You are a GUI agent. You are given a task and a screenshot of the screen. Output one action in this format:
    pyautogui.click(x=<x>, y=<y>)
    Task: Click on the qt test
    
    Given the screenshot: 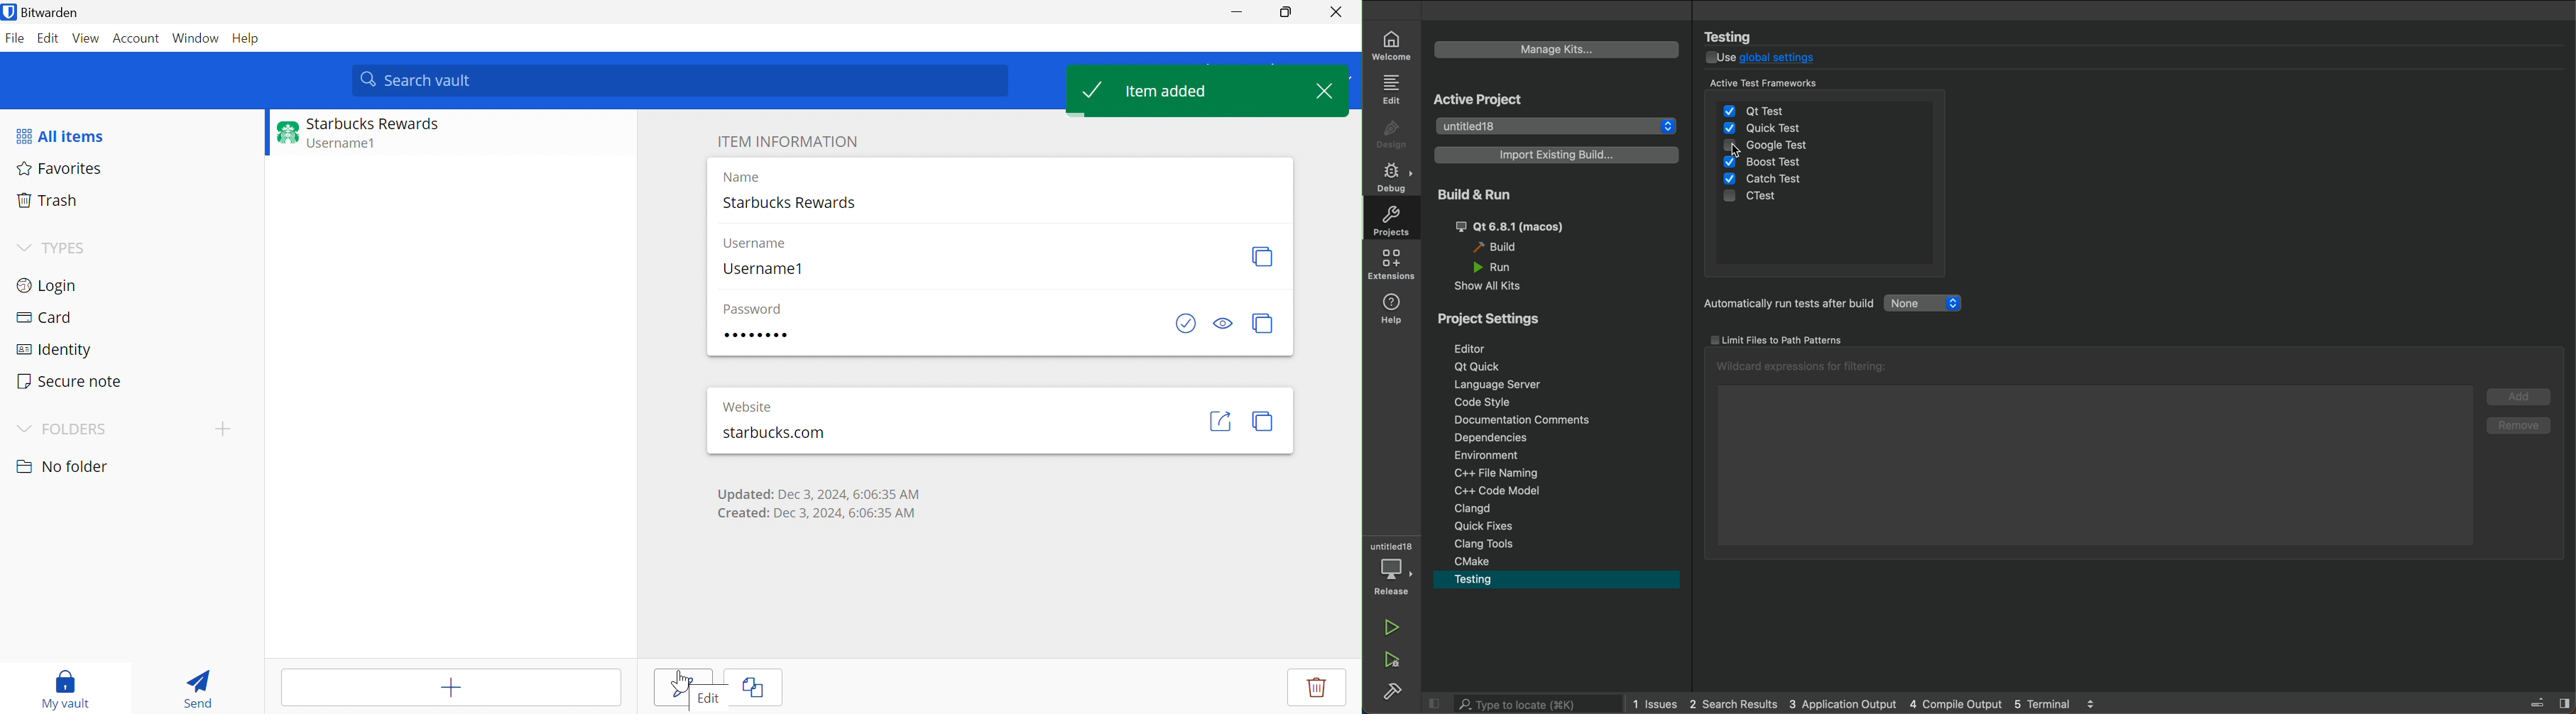 What is the action you would take?
    pyautogui.click(x=1822, y=107)
    